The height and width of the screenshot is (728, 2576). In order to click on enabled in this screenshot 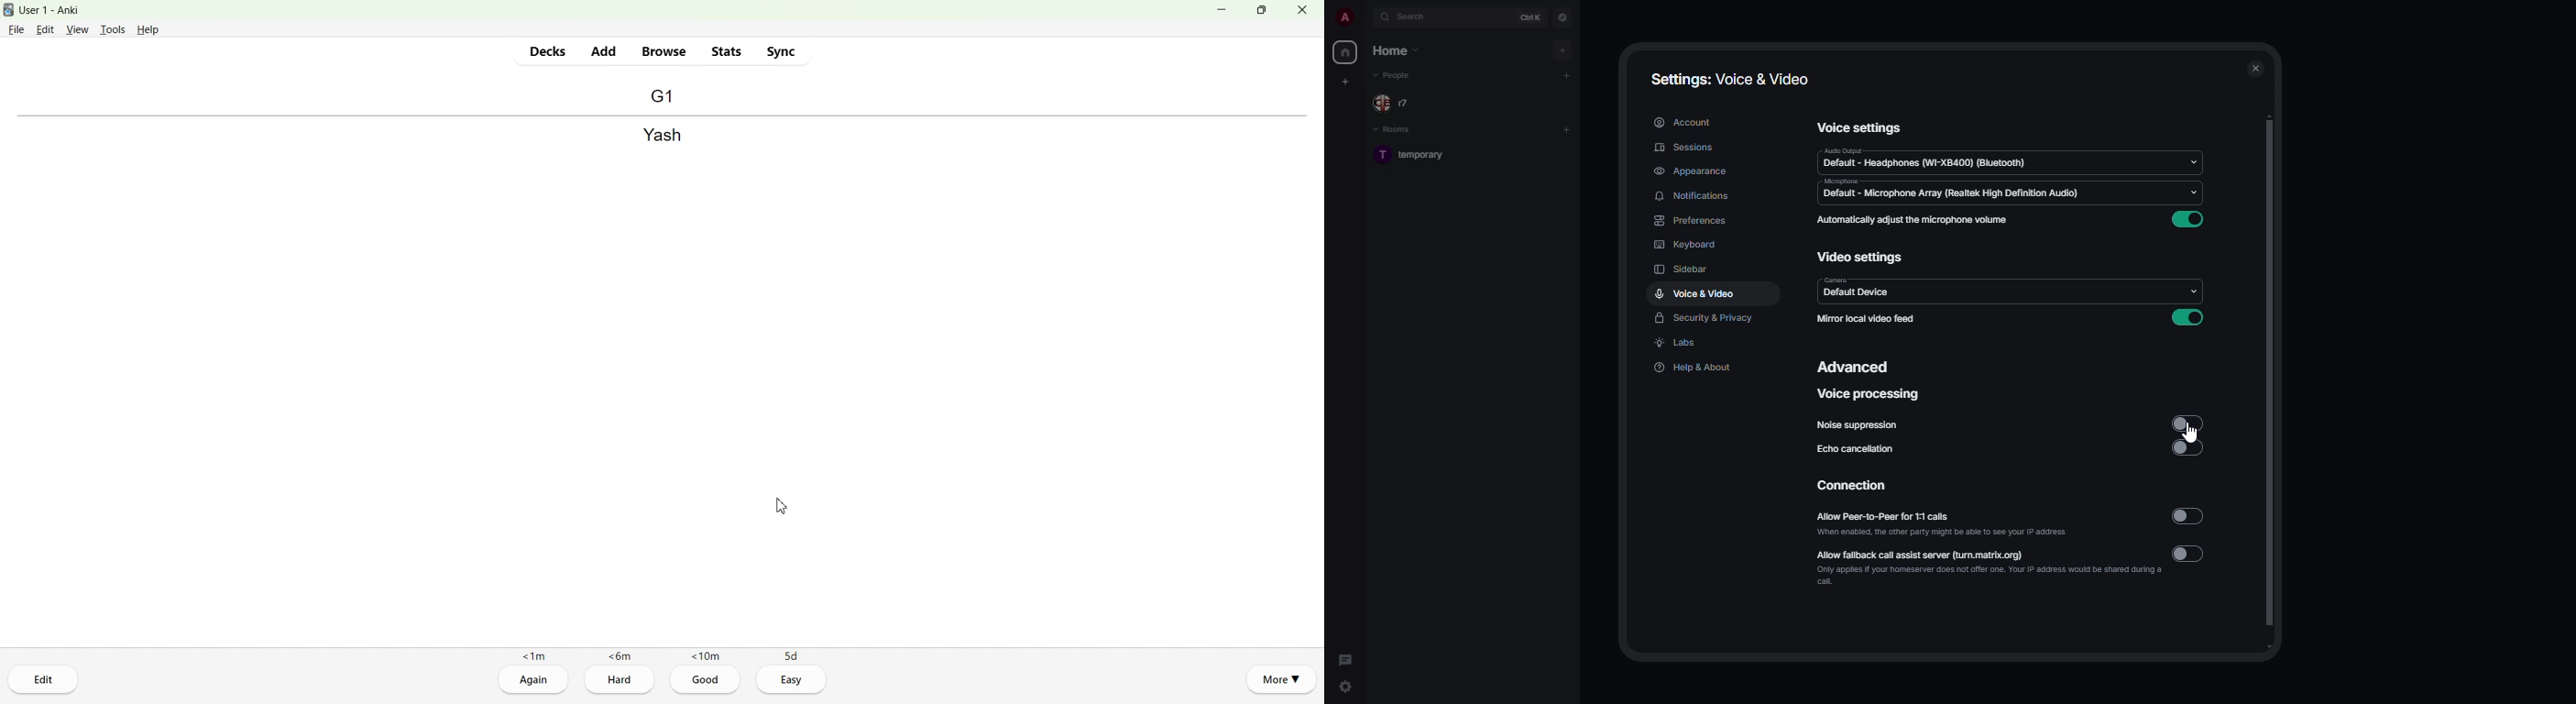, I will do `click(2187, 219)`.